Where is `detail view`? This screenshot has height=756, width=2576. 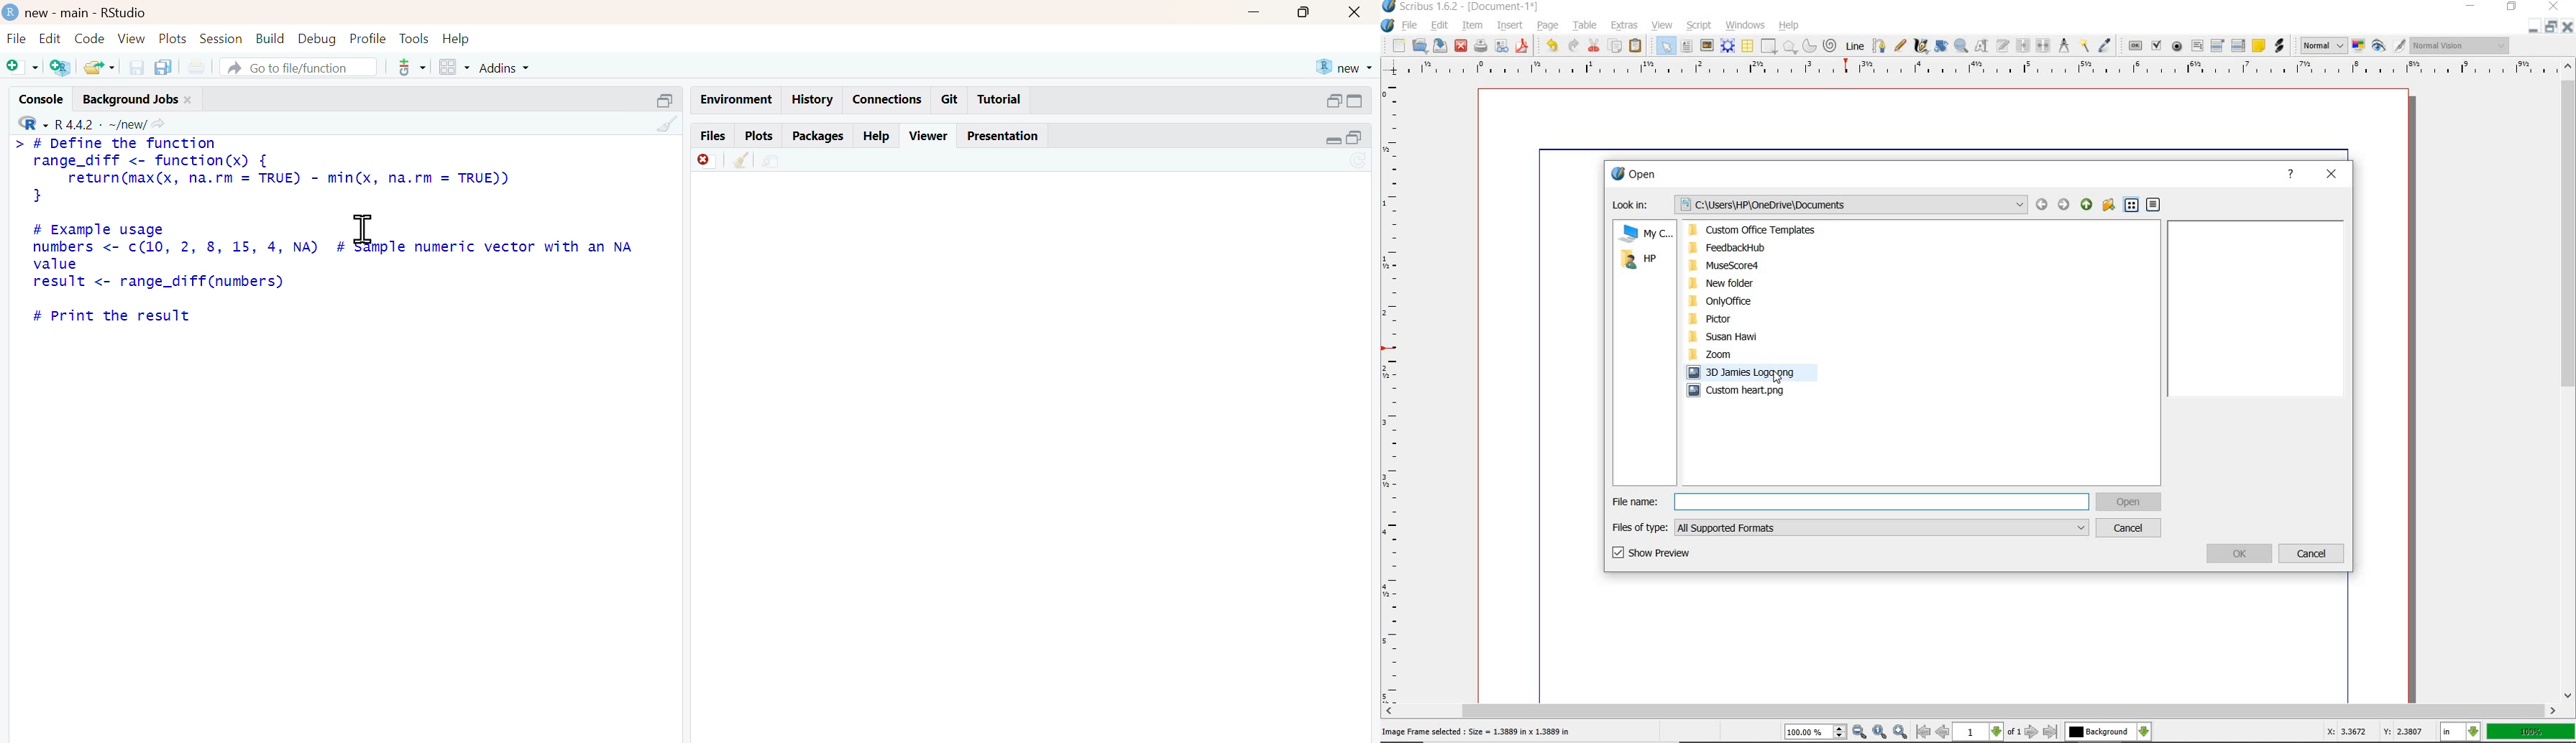
detail view is located at coordinates (2154, 205).